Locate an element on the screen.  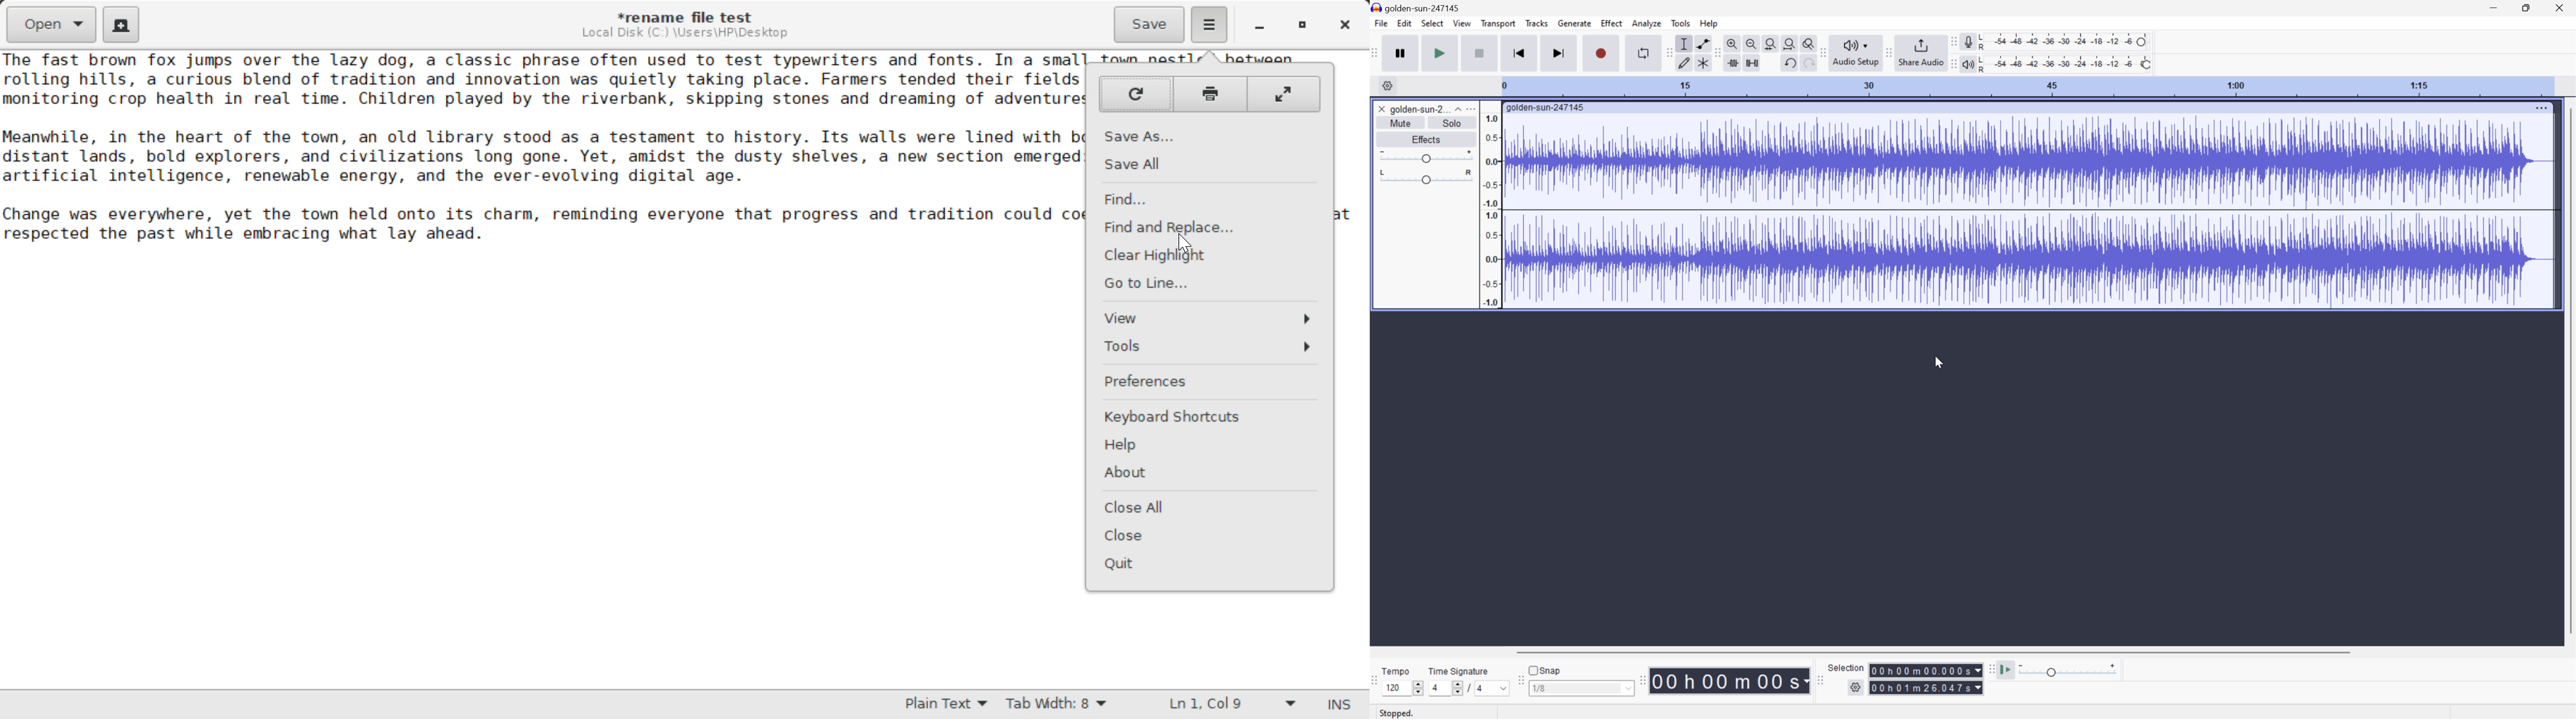
Find is located at coordinates (1203, 200).